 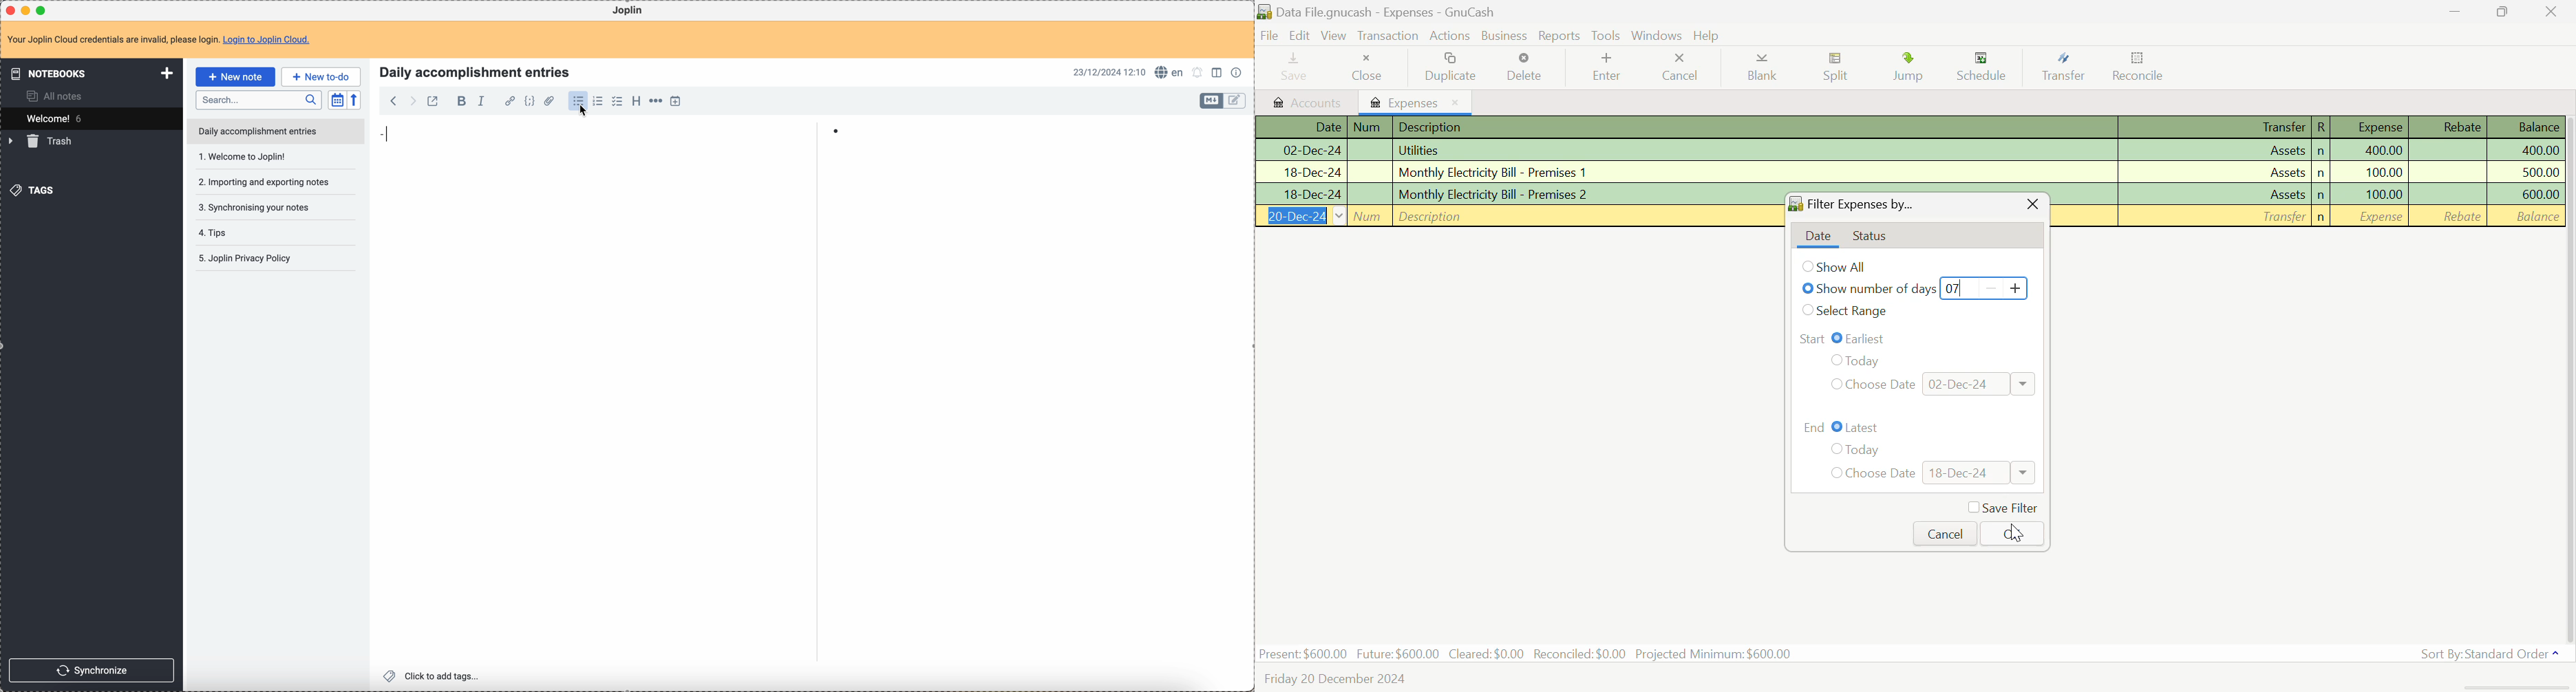 What do you see at coordinates (337, 99) in the screenshot?
I see `toggle sort order field` at bounding box center [337, 99].